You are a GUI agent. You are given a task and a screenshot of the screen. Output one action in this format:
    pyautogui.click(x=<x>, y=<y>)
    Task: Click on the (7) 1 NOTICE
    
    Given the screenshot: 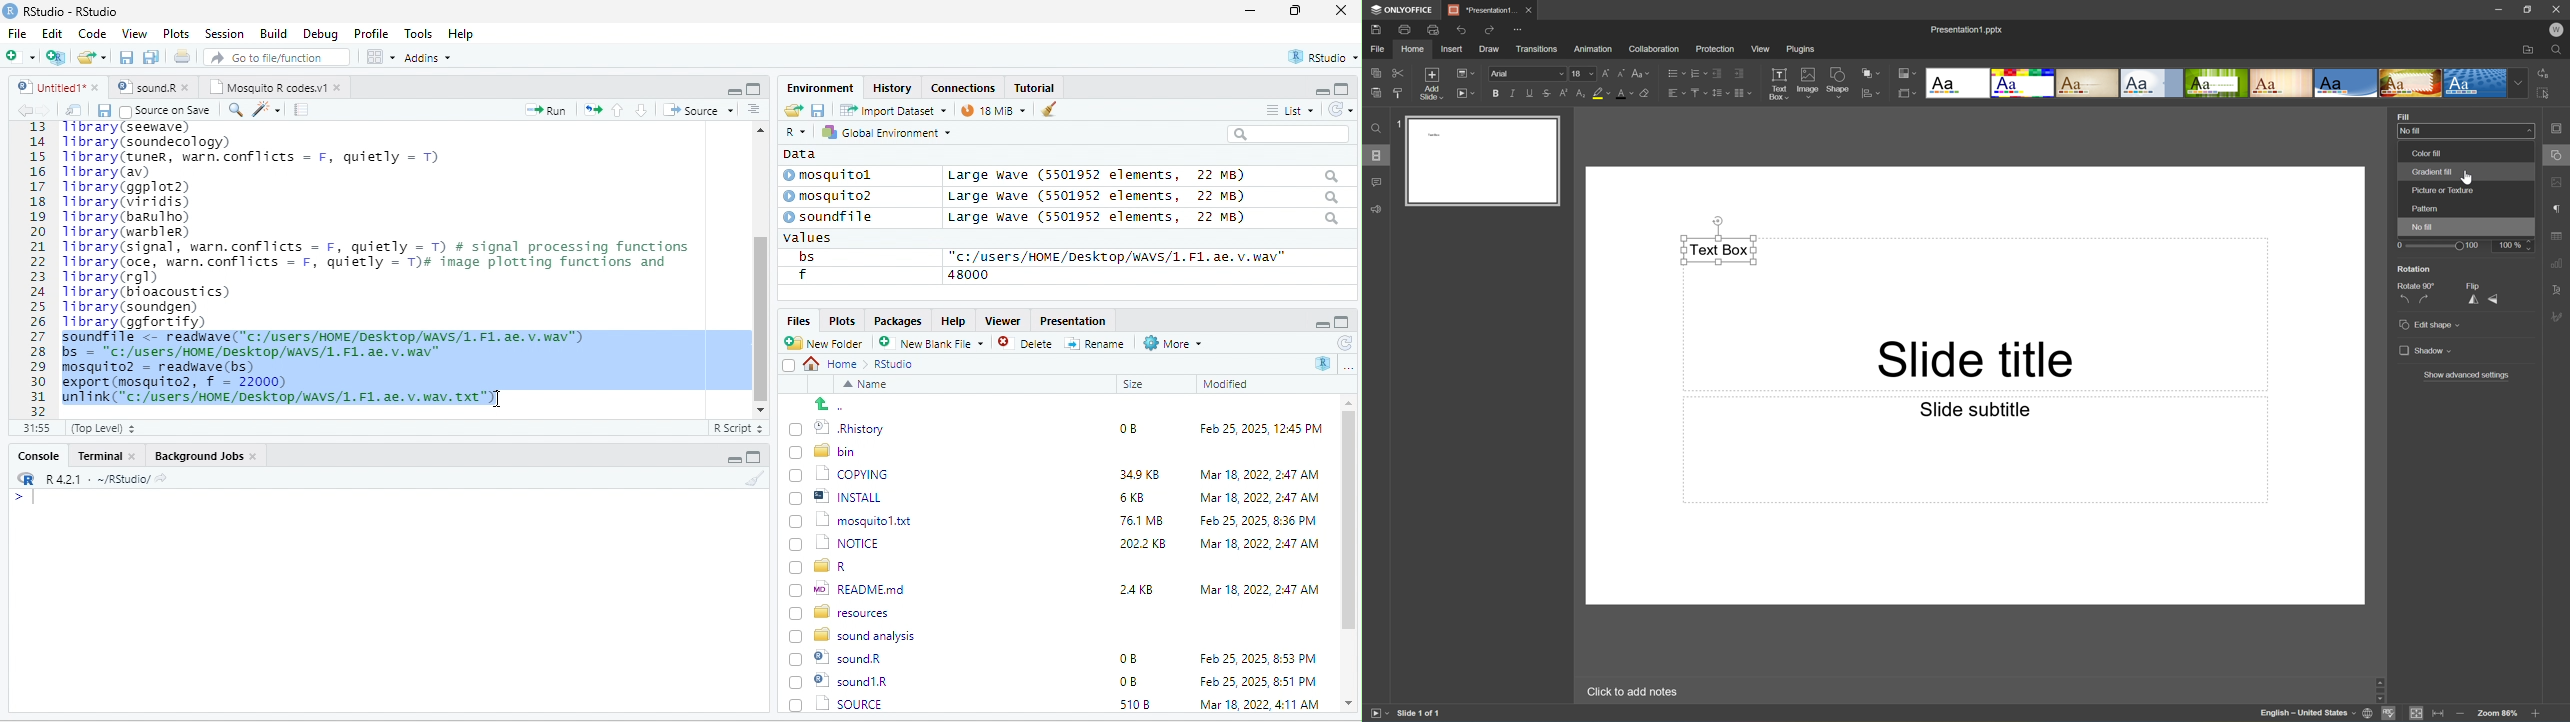 What is the action you would take?
    pyautogui.click(x=832, y=544)
    